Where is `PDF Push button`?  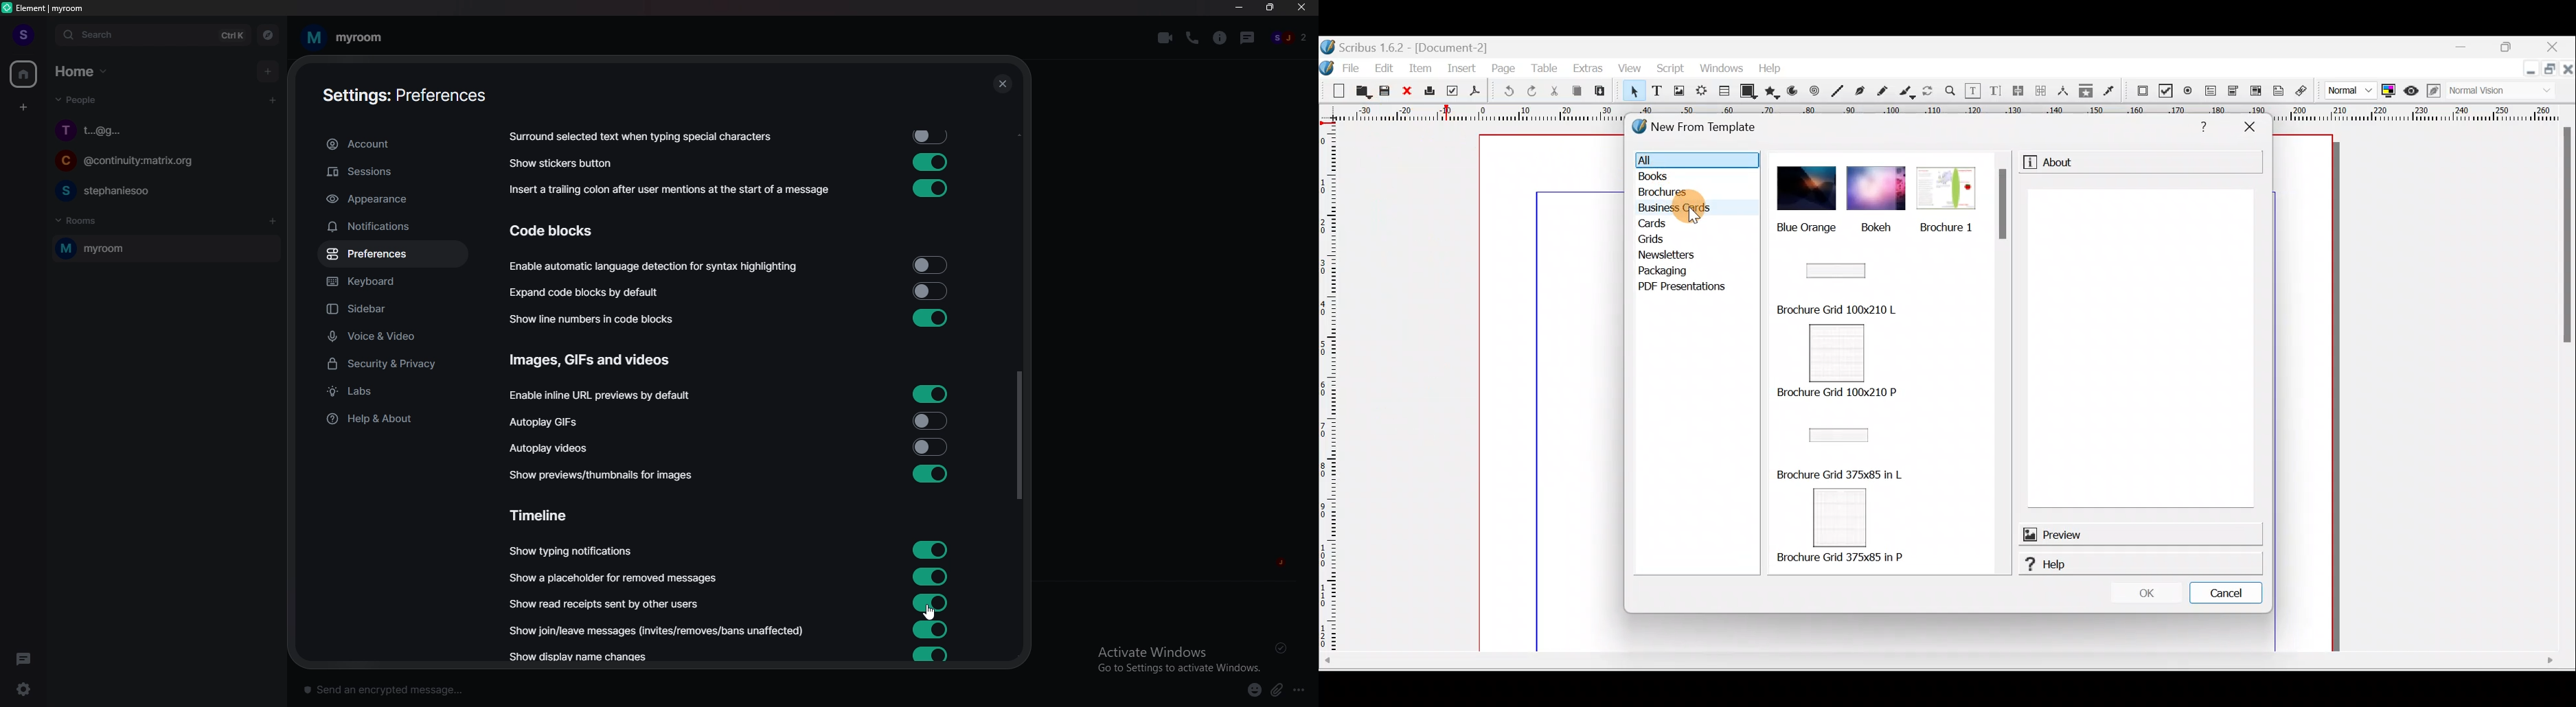 PDF Push button is located at coordinates (2142, 91).